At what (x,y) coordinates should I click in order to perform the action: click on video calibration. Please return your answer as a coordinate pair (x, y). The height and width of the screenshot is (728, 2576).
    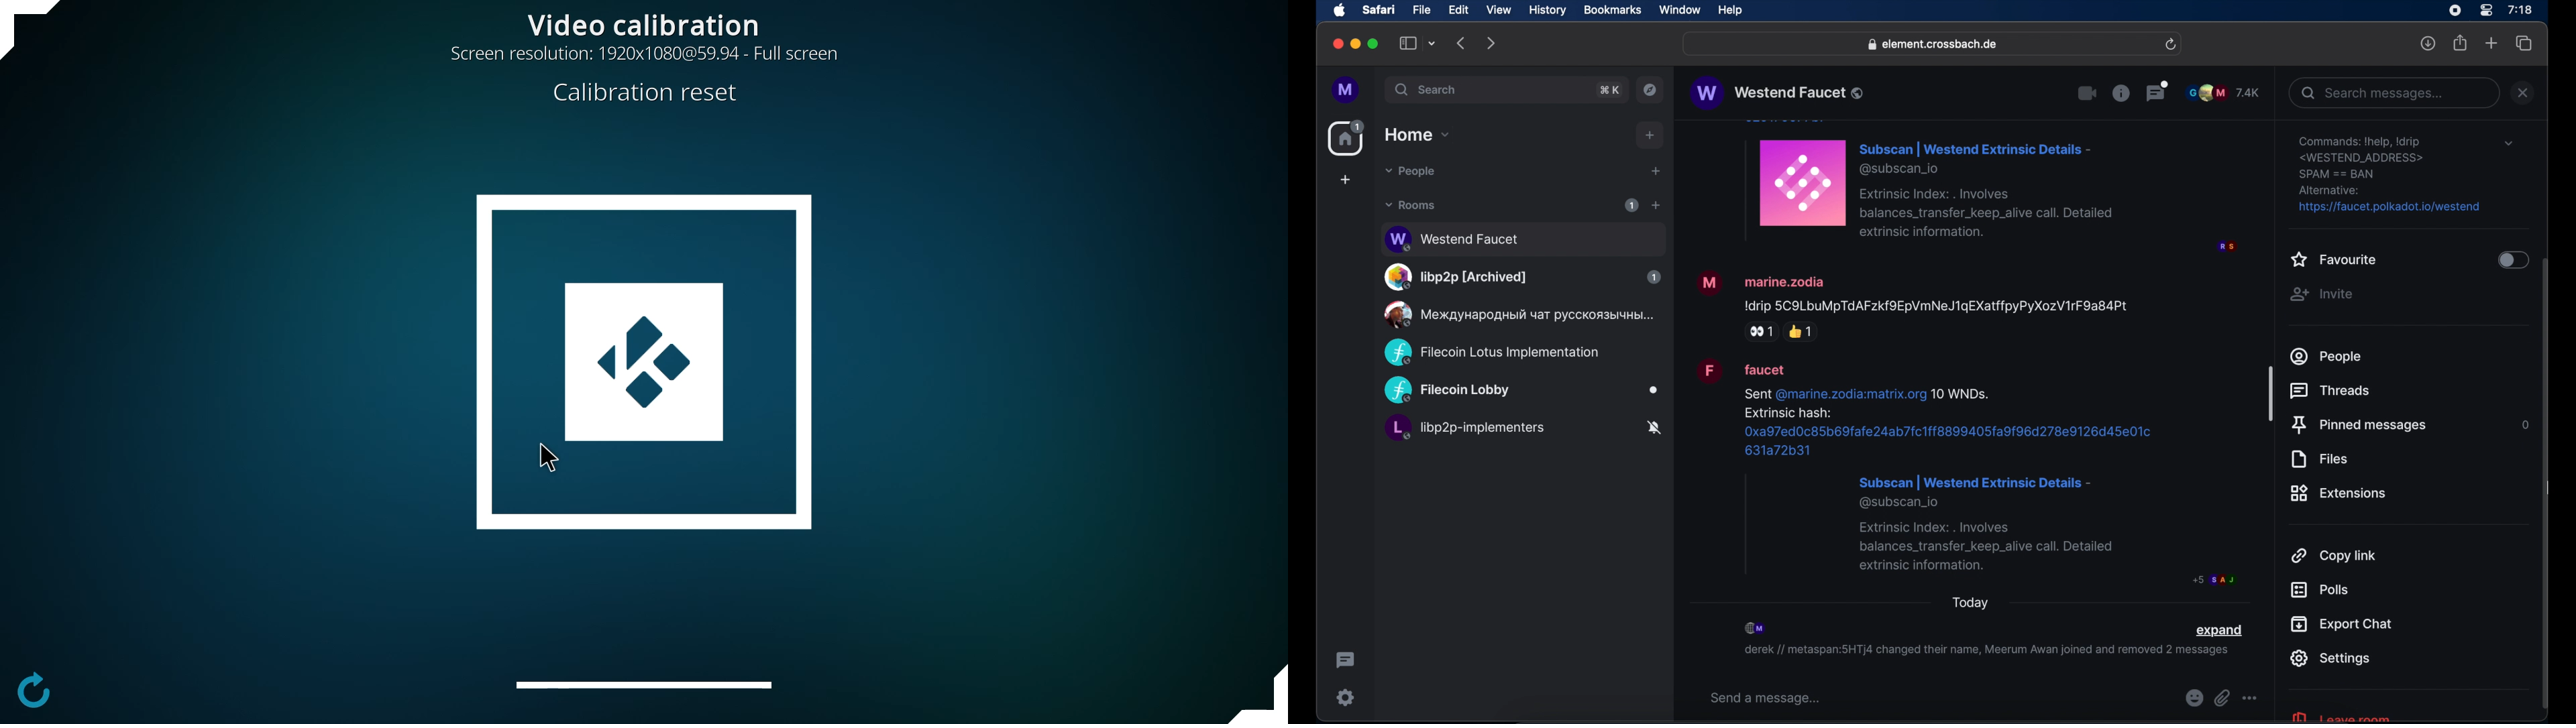
    Looking at the image, I should click on (648, 20).